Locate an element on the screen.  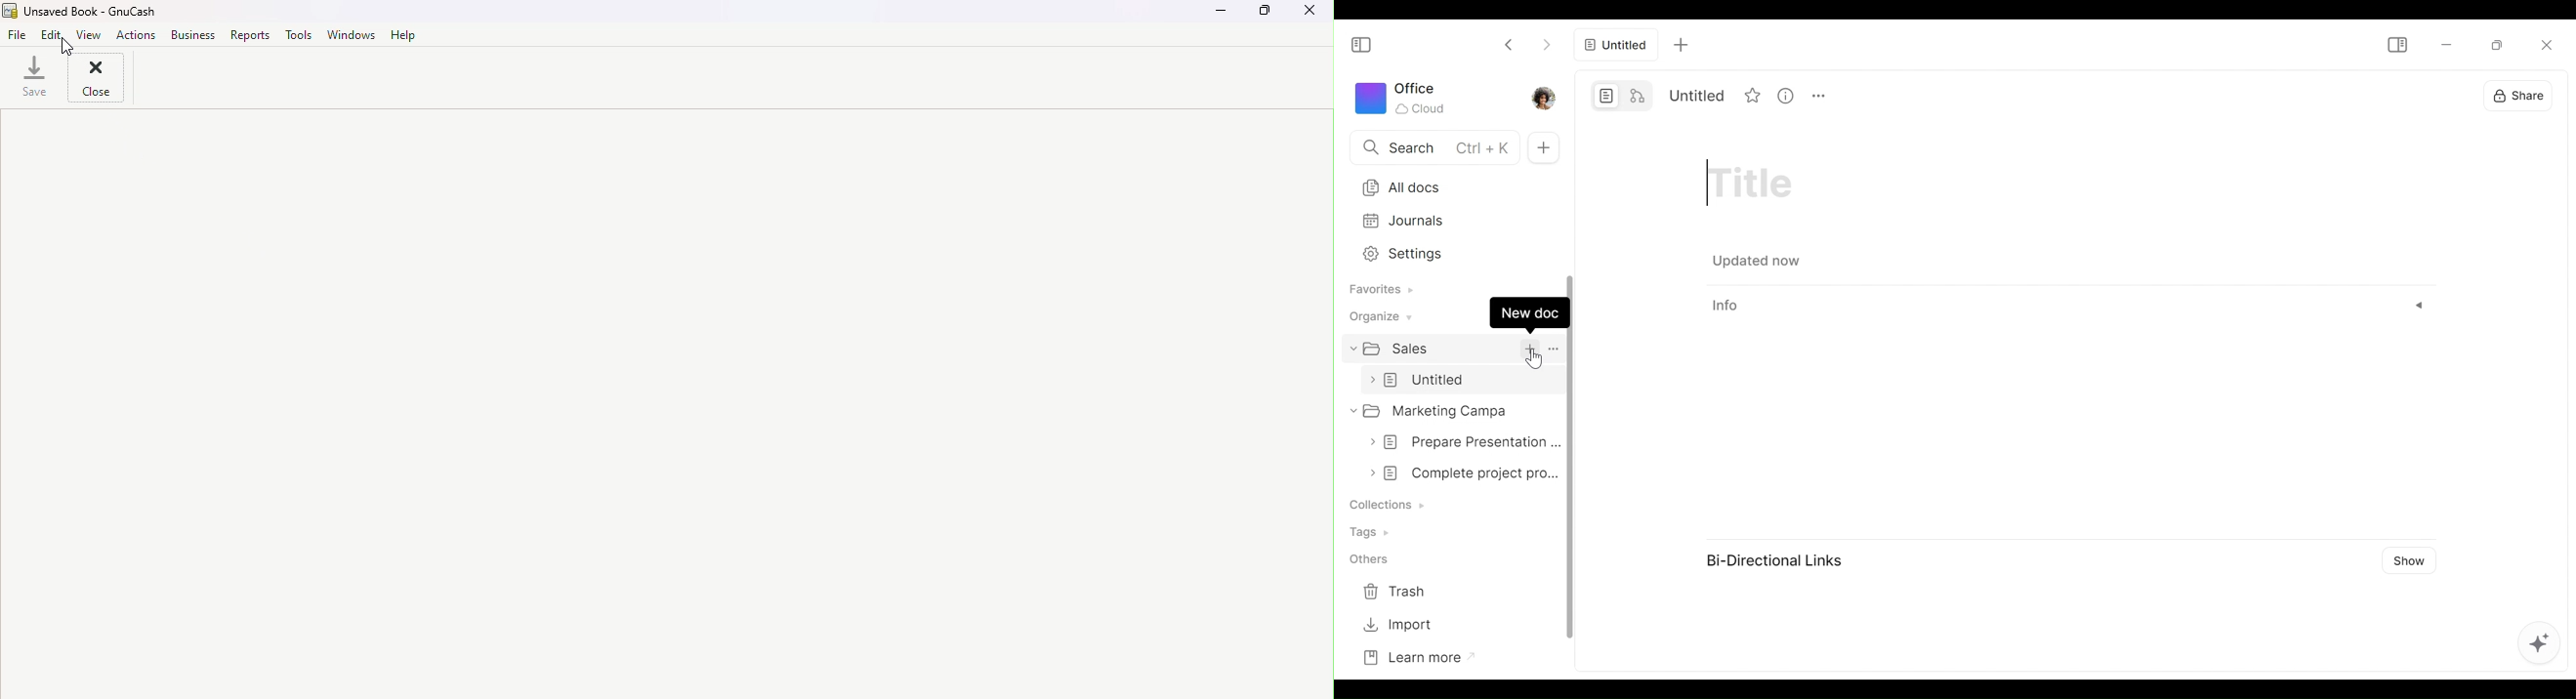
Click to go back is located at coordinates (1509, 43).